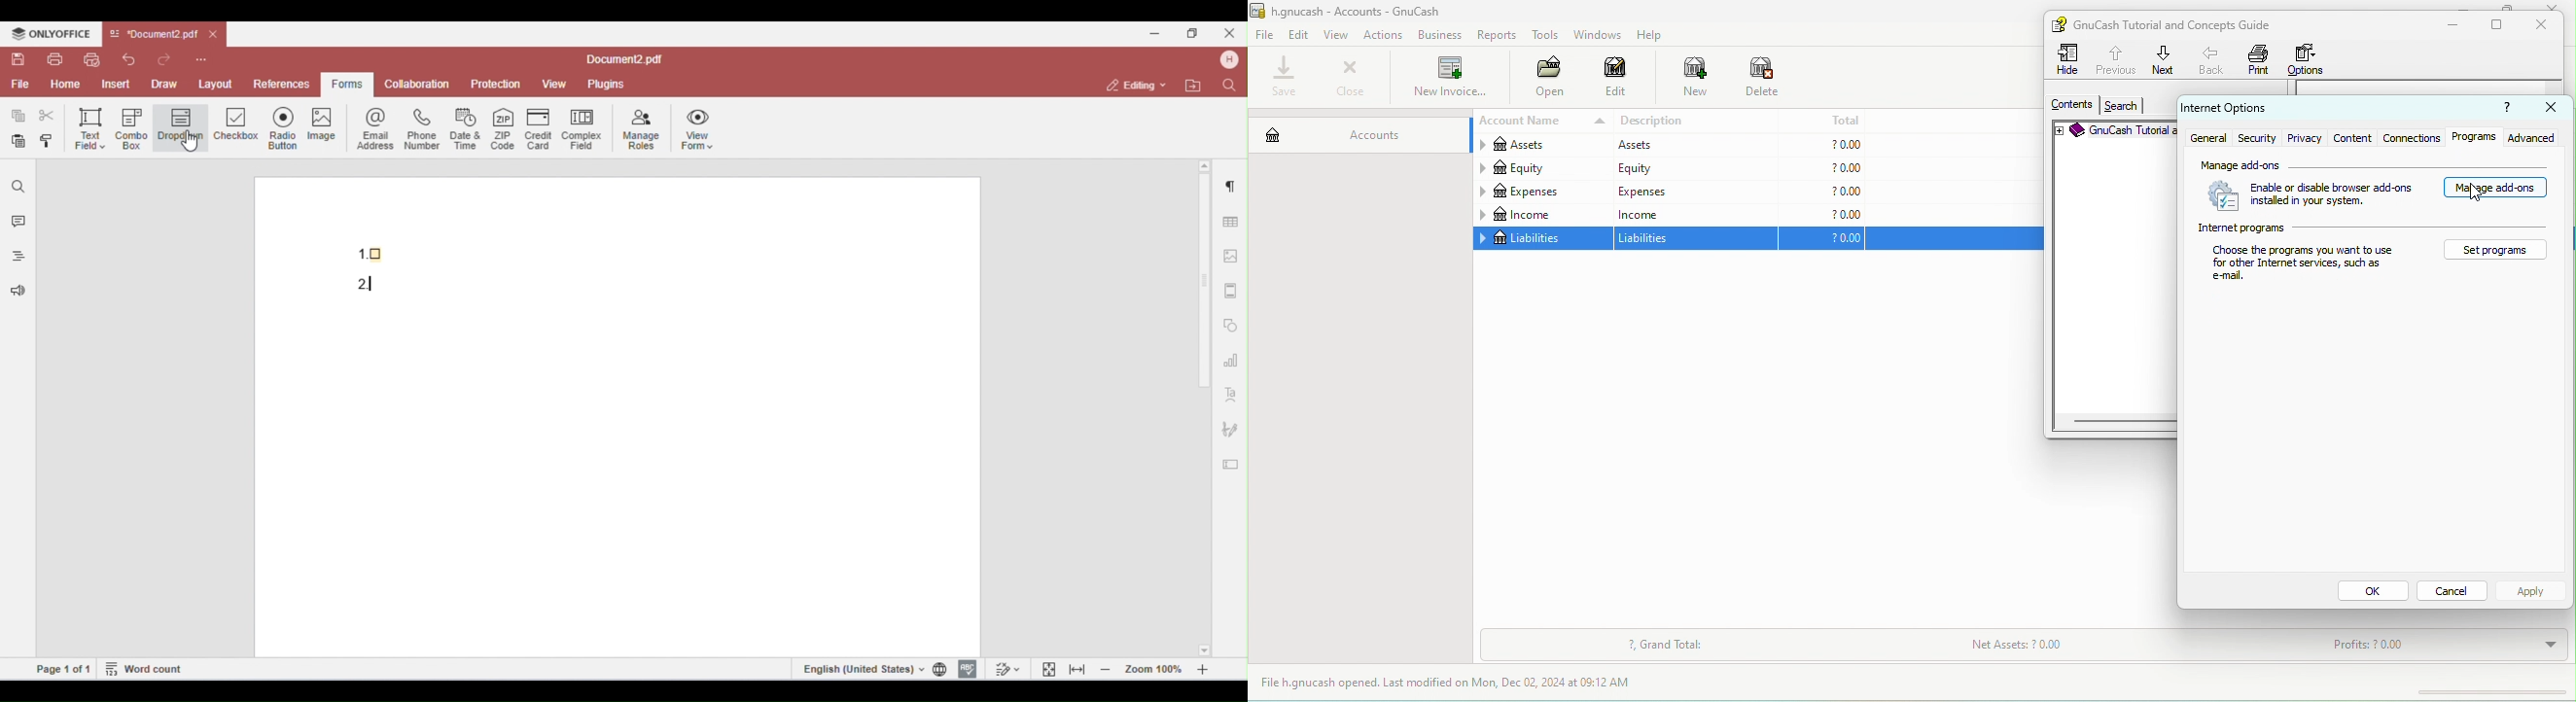  I want to click on manage add ons, so click(2377, 163).